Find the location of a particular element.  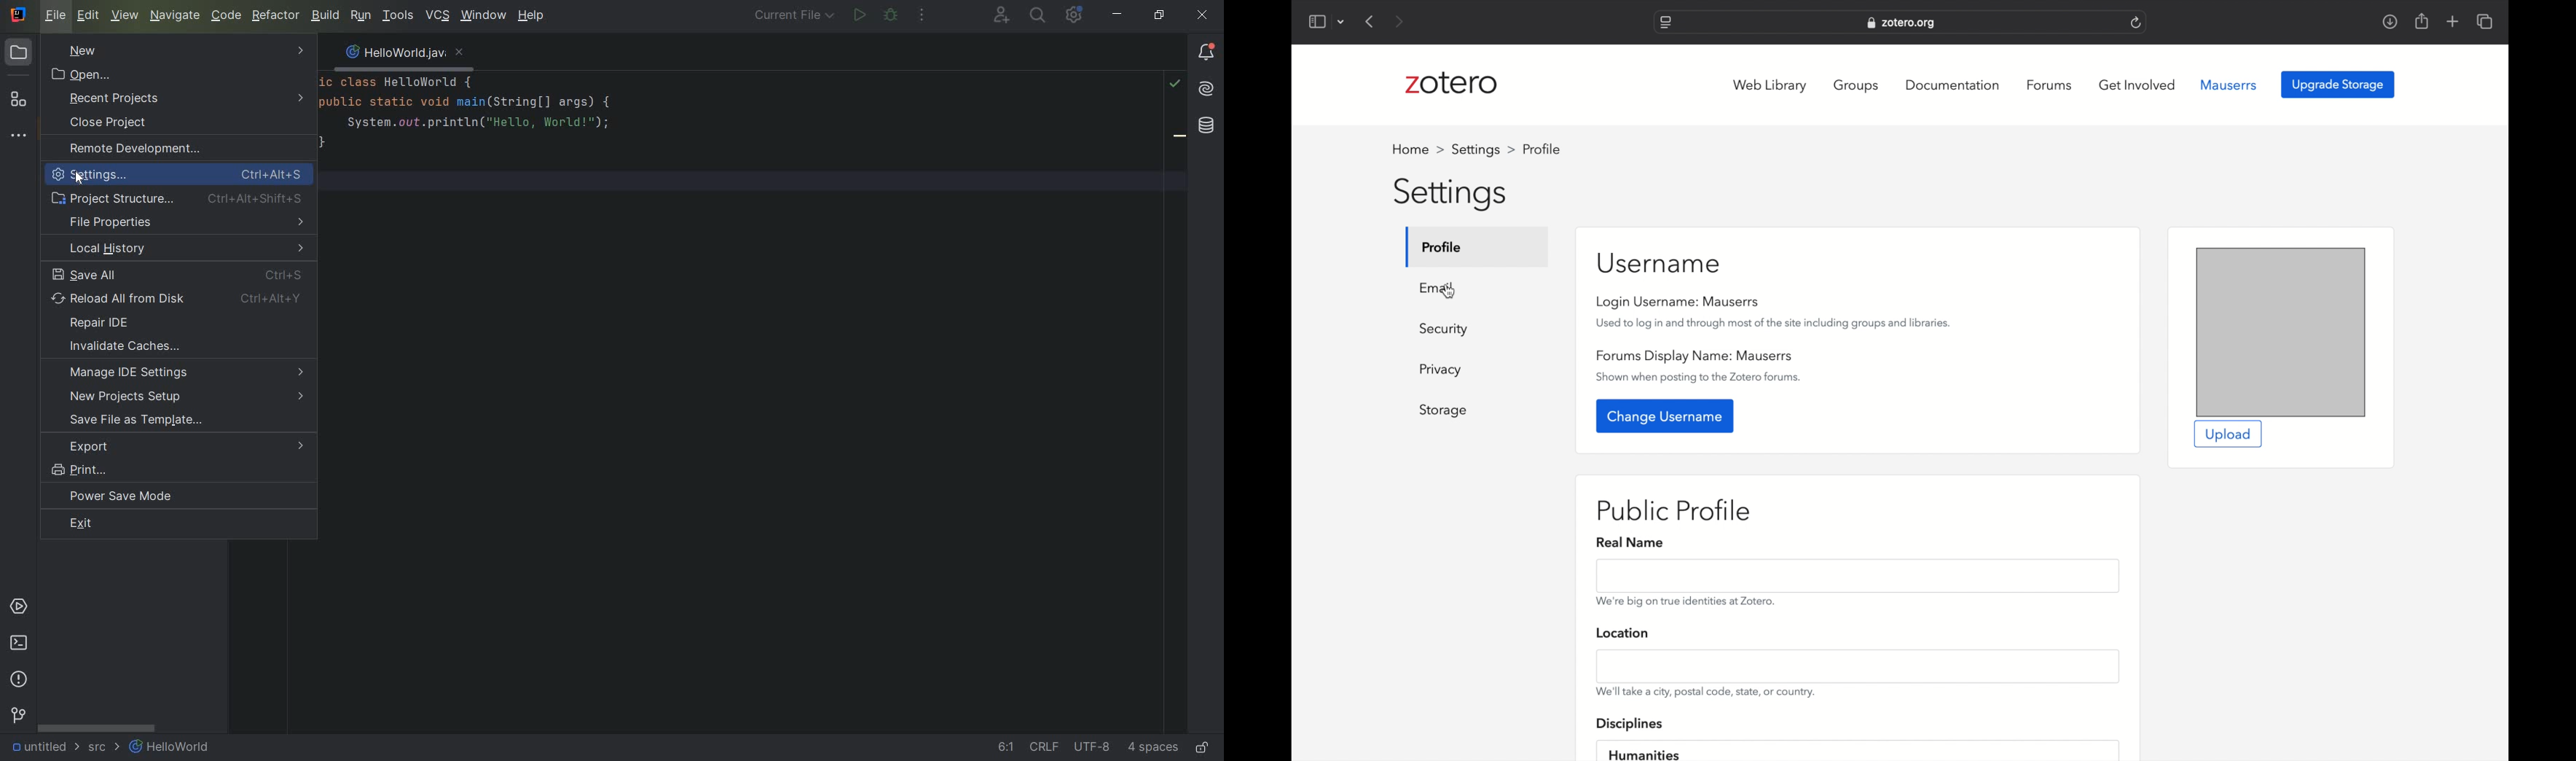

MAKE FILE READY ONLY is located at coordinates (1203, 749).